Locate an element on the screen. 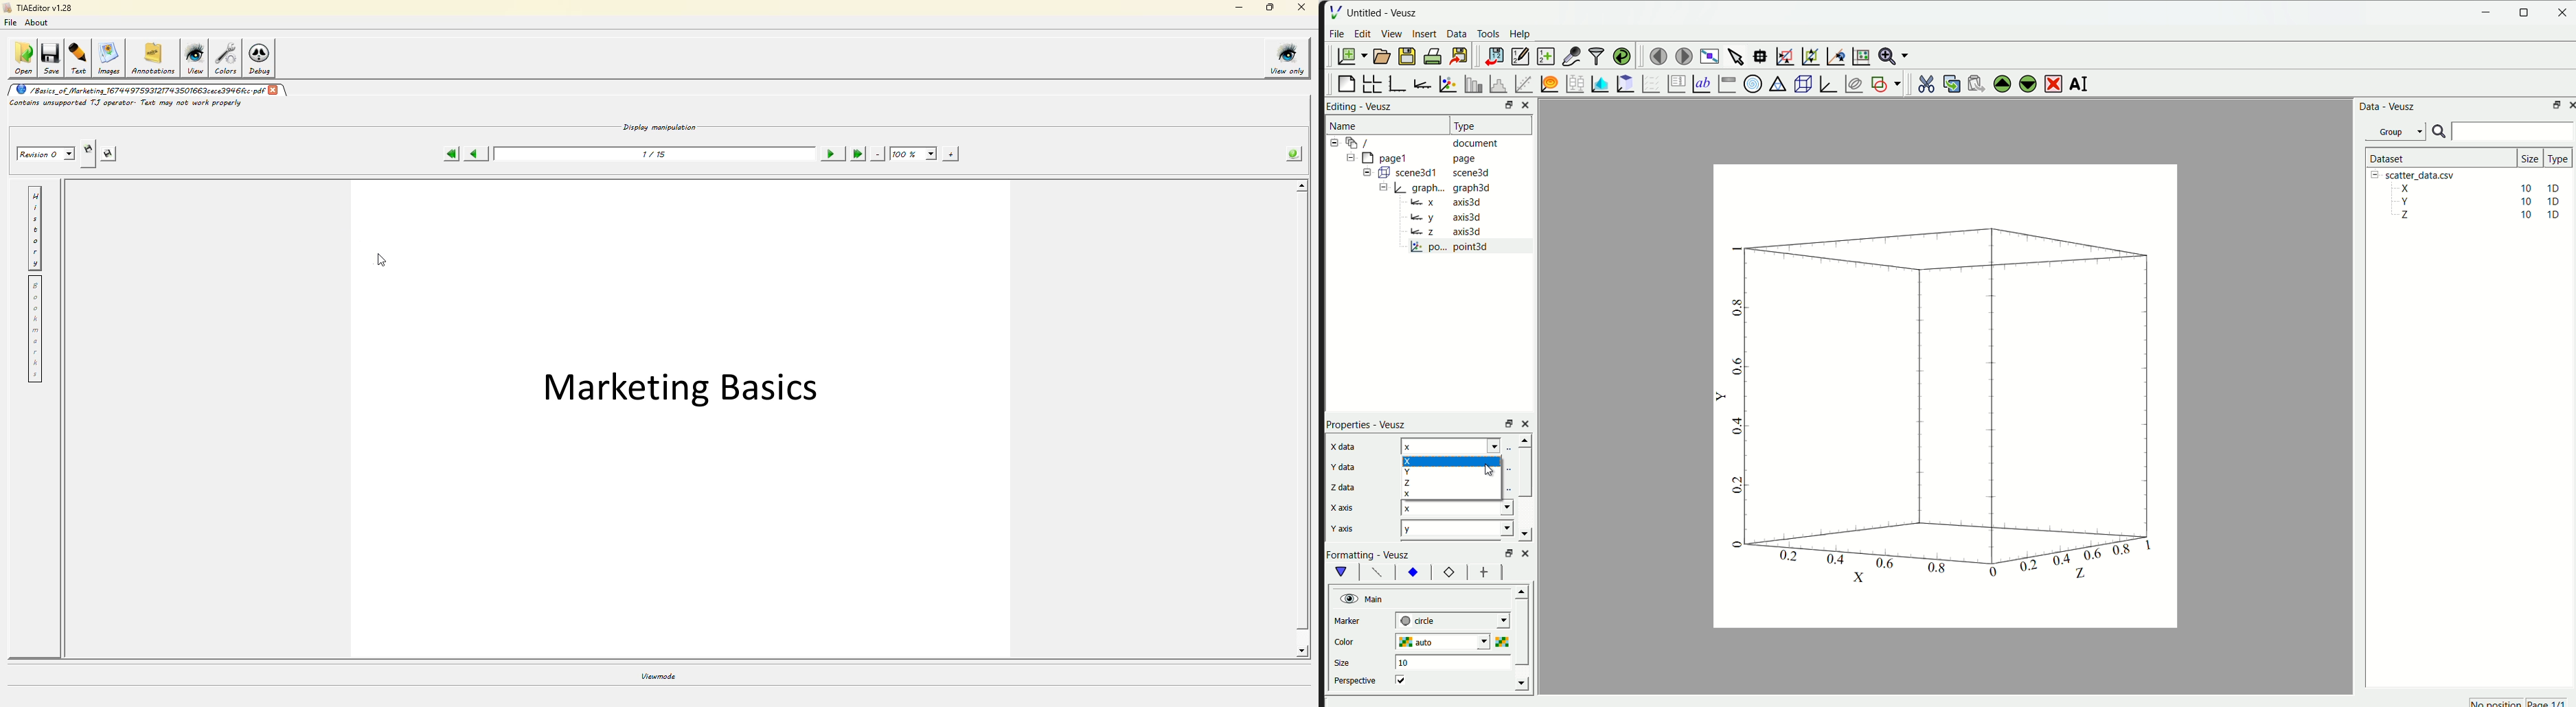 The height and width of the screenshot is (728, 2576). plot box plots is located at coordinates (1571, 84).